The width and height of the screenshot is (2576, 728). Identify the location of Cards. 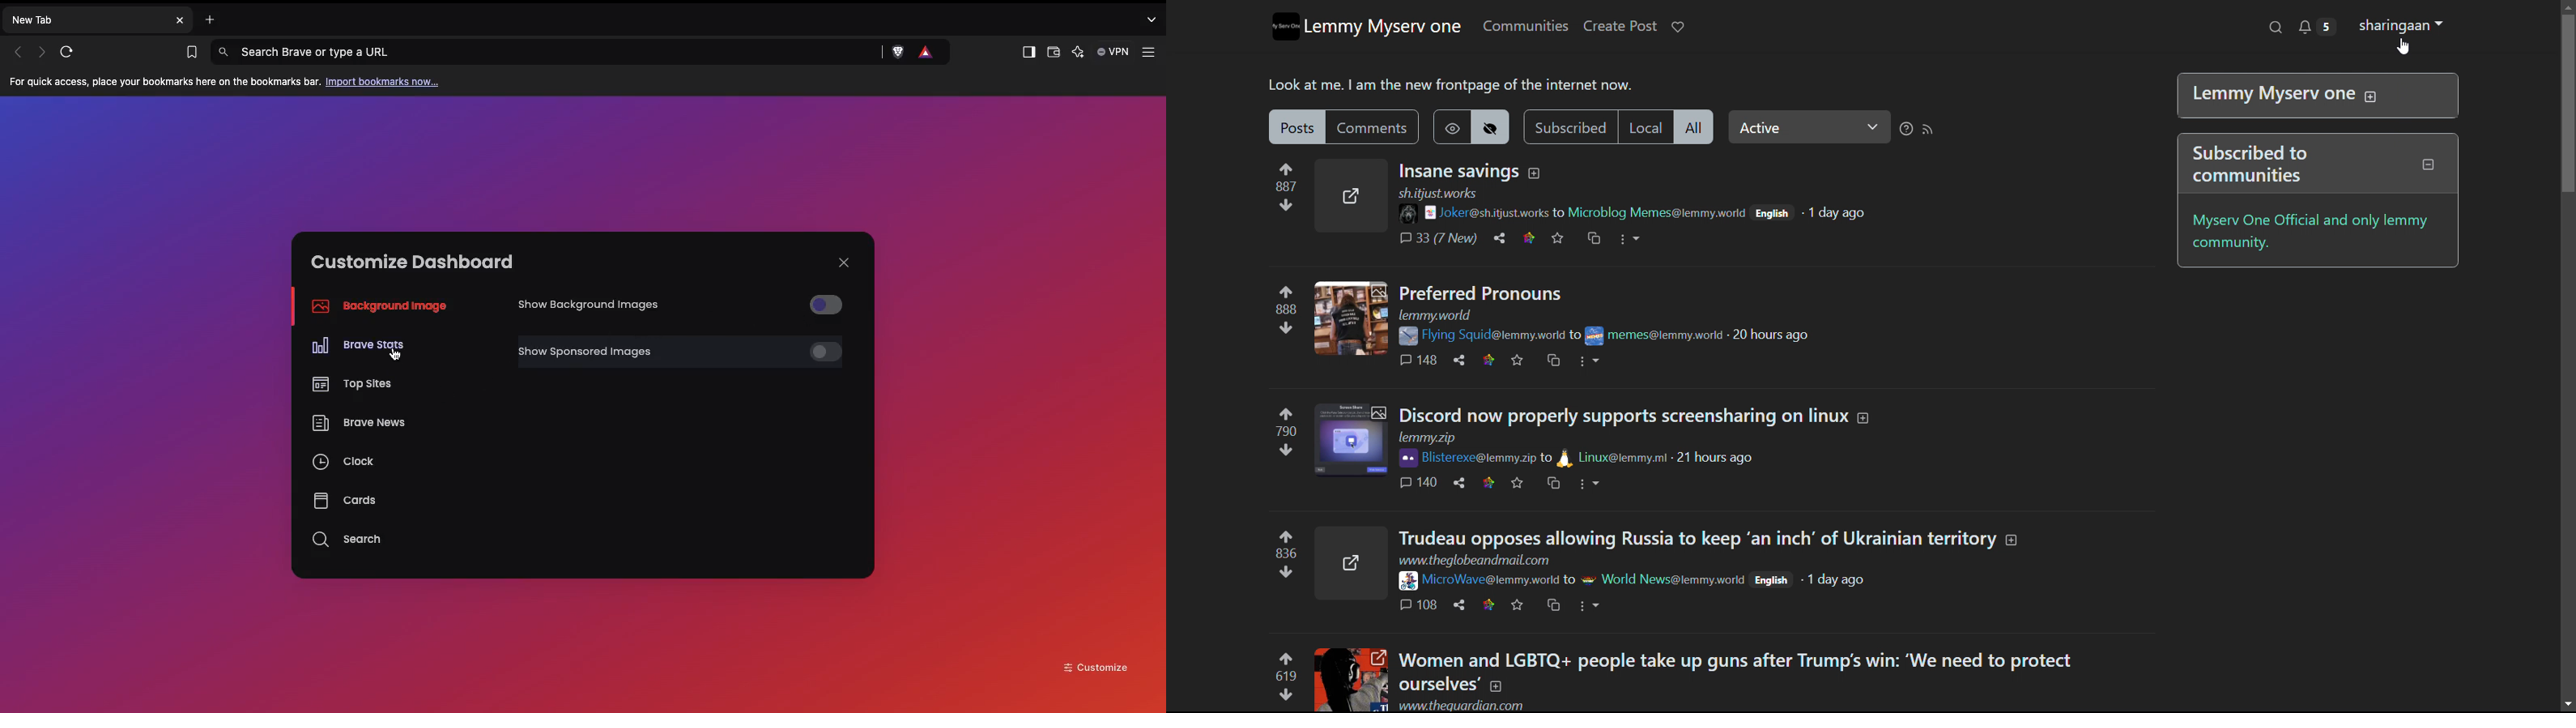
(344, 500).